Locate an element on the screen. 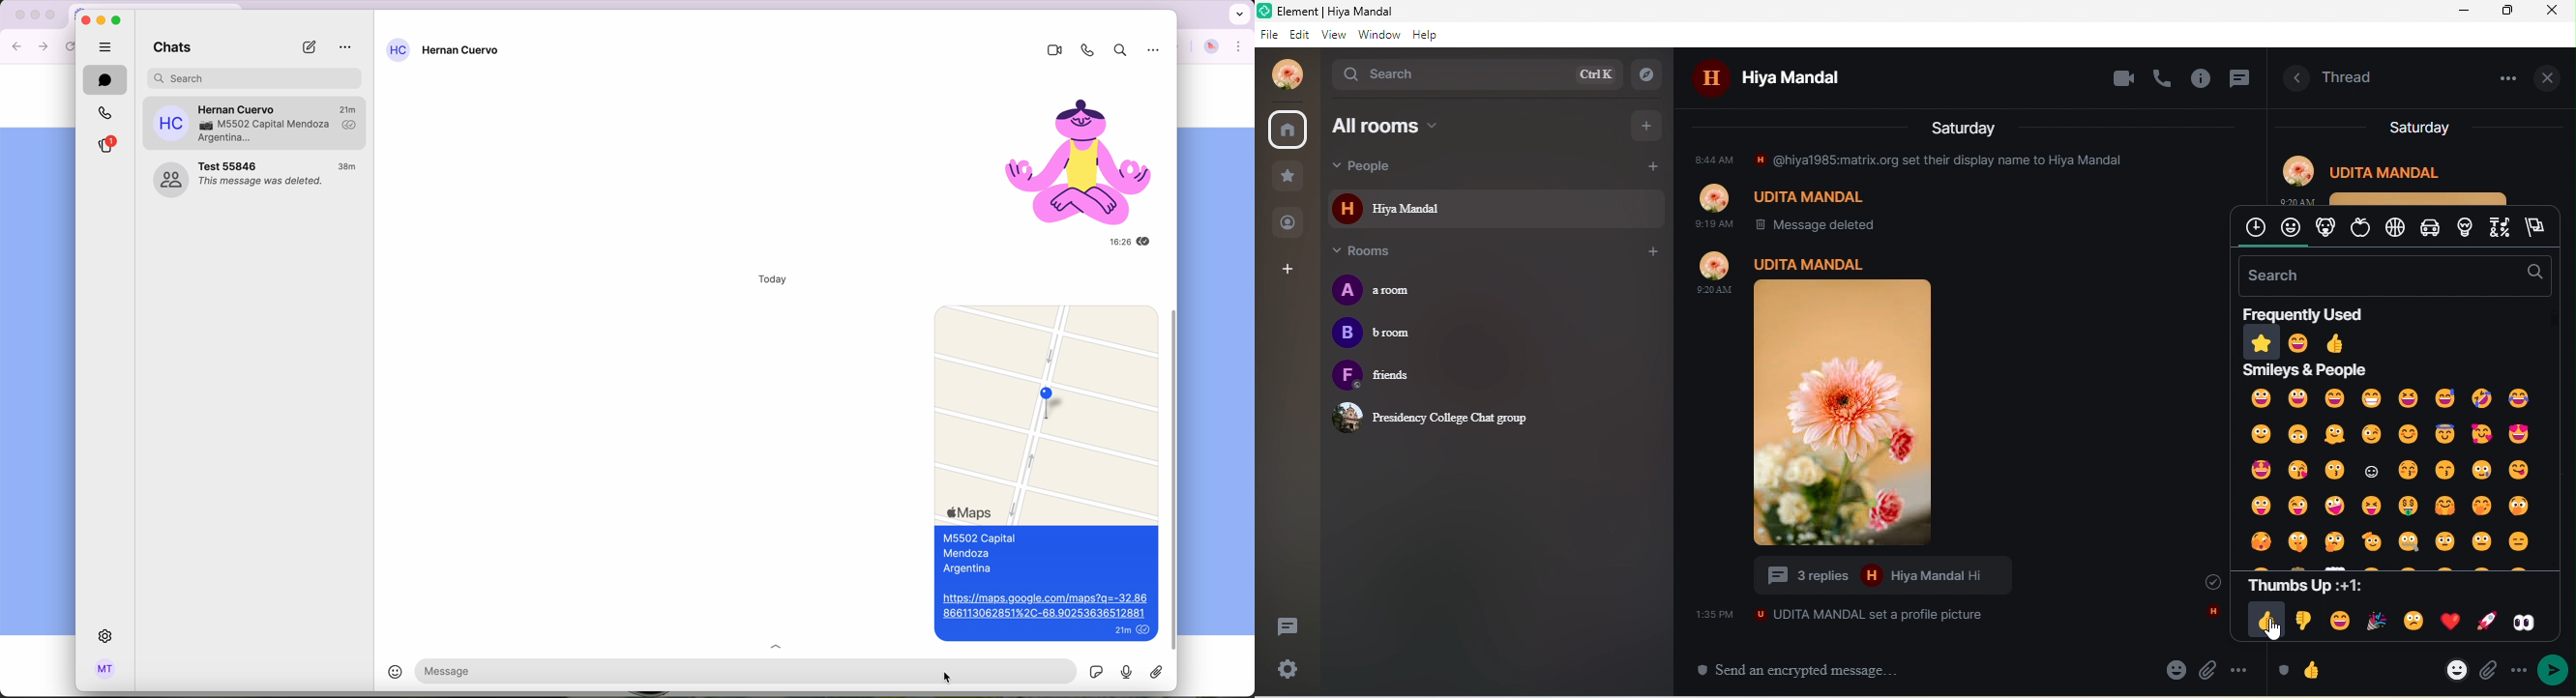  threads is located at coordinates (1286, 629).